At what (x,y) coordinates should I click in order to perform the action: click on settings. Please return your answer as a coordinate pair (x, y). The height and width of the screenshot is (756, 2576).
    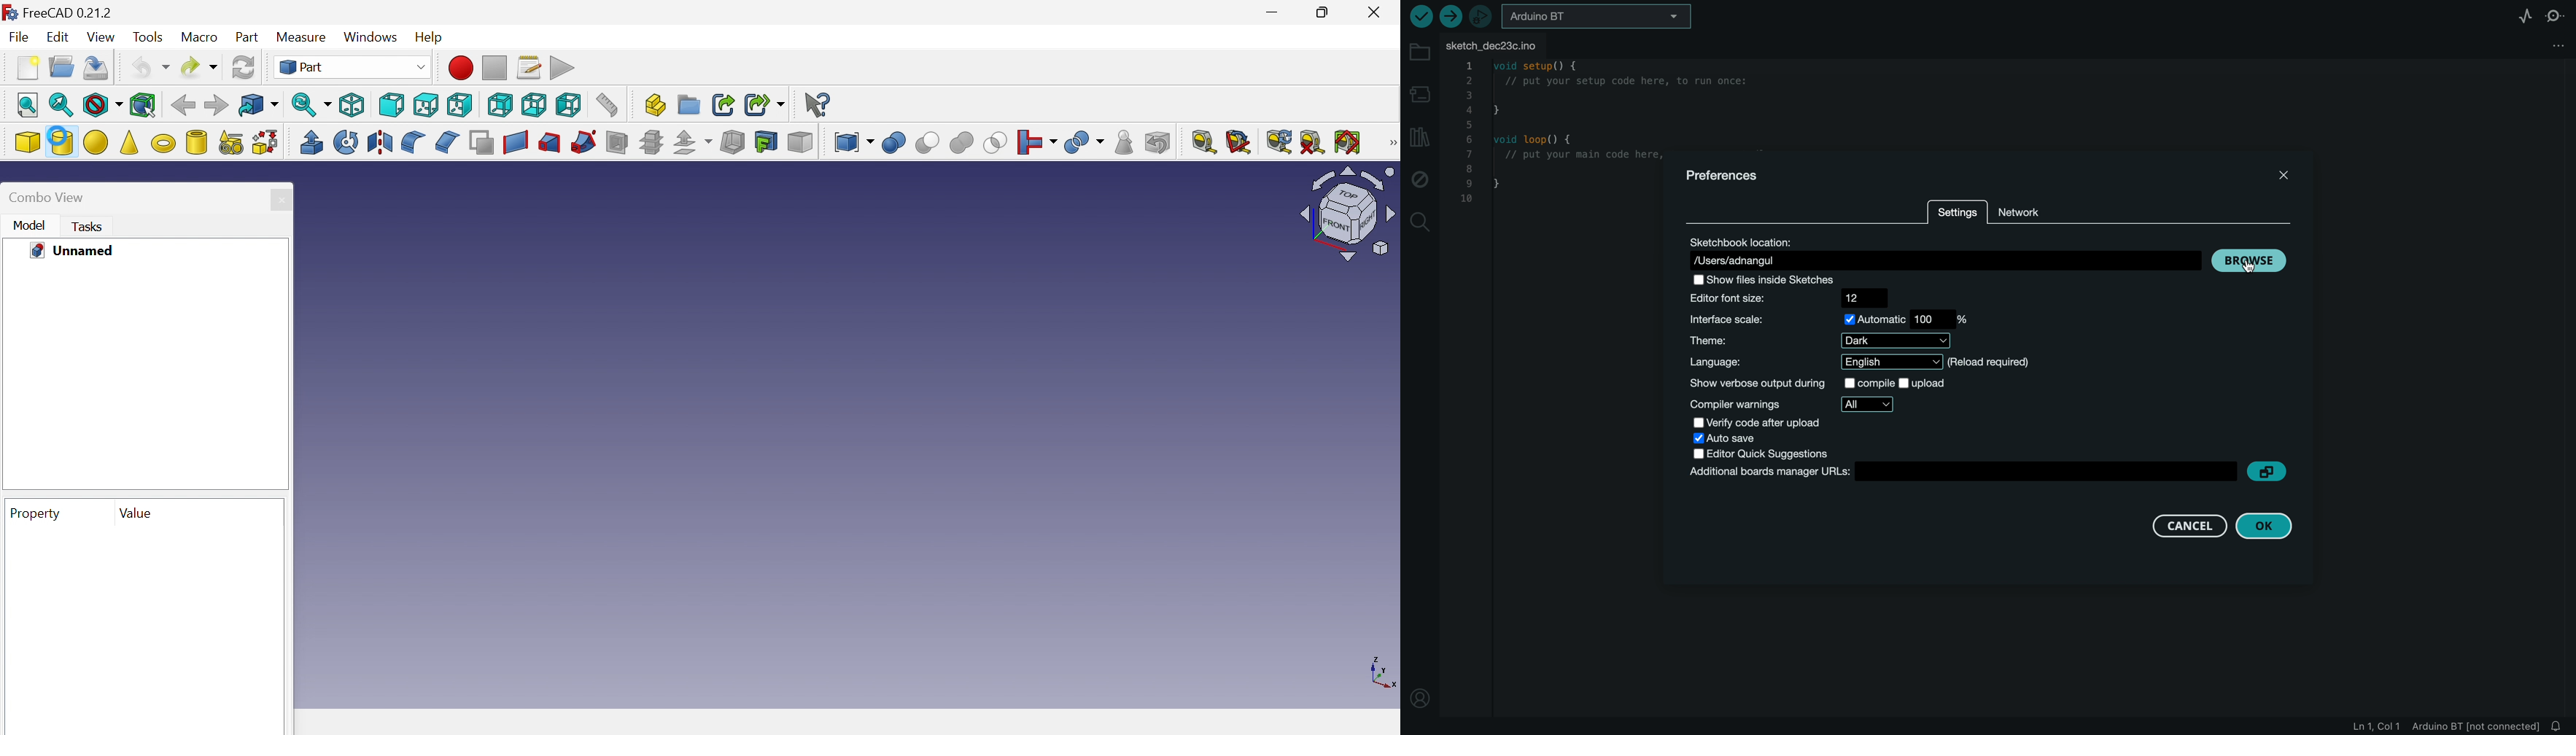
    Looking at the image, I should click on (1959, 212).